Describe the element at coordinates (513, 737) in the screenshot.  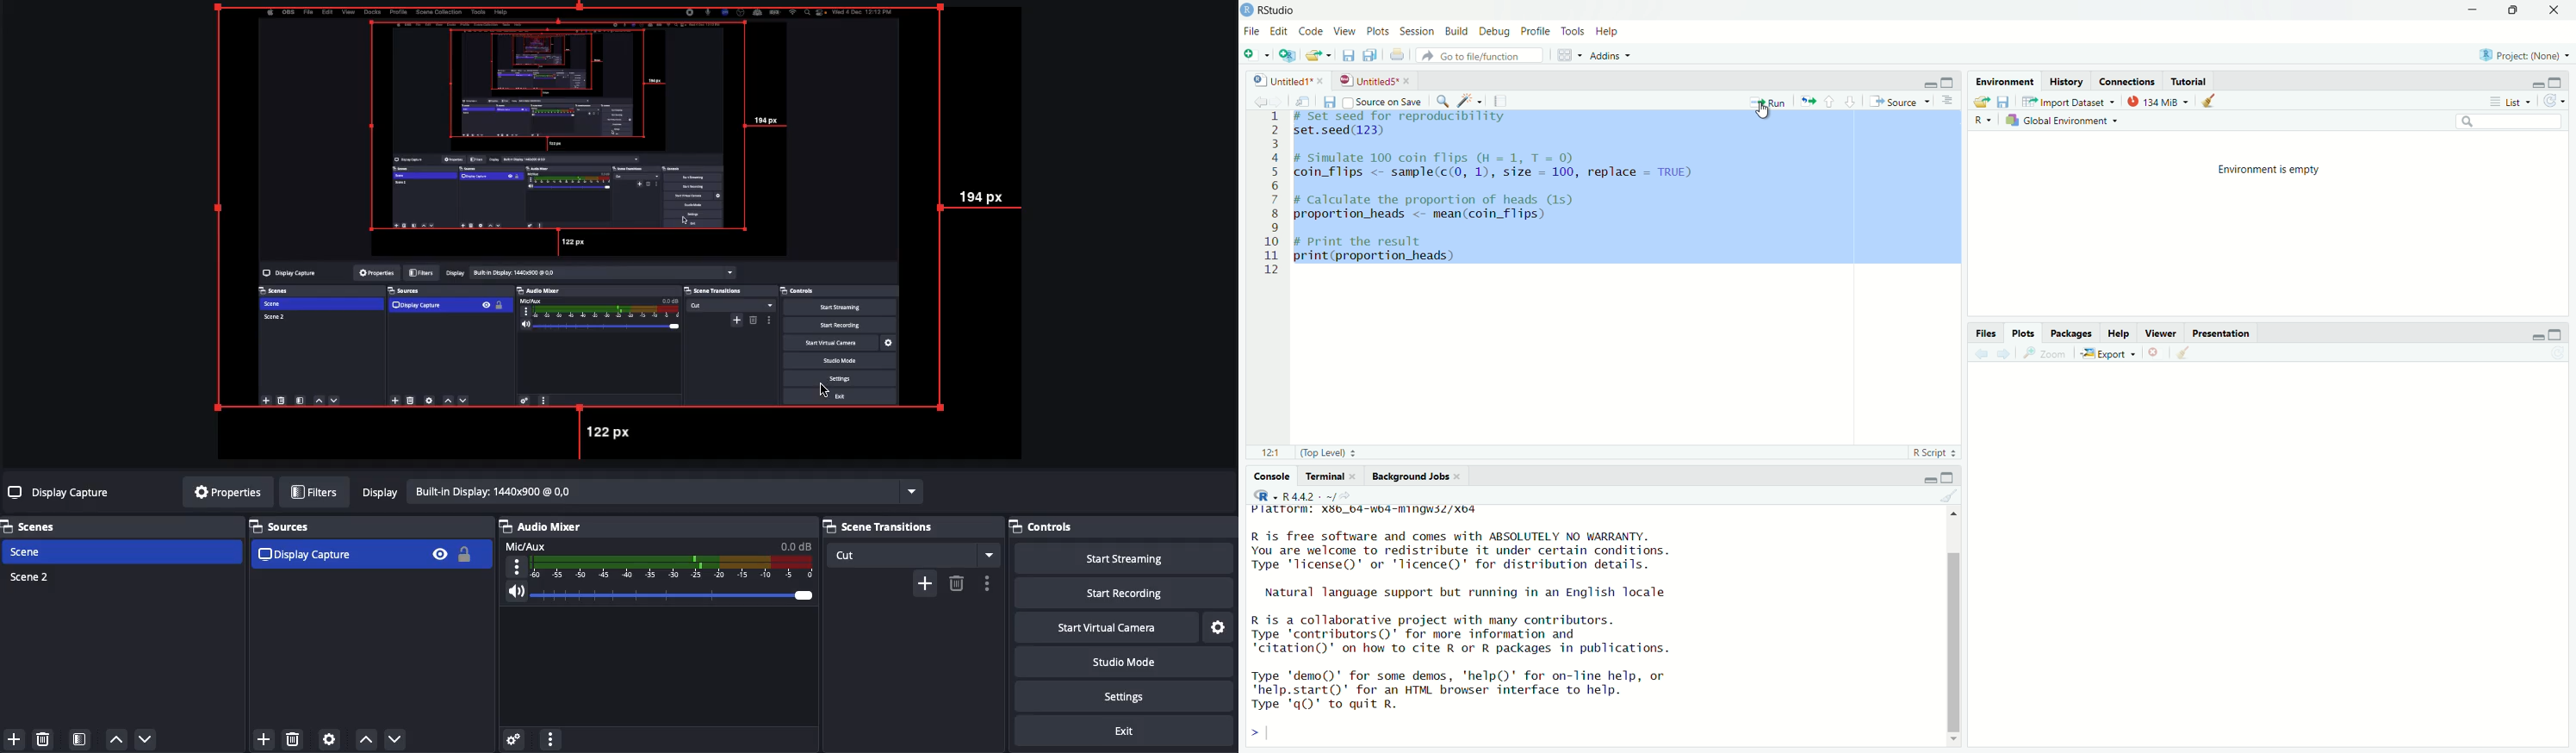
I see `Advanced audio menu` at that location.